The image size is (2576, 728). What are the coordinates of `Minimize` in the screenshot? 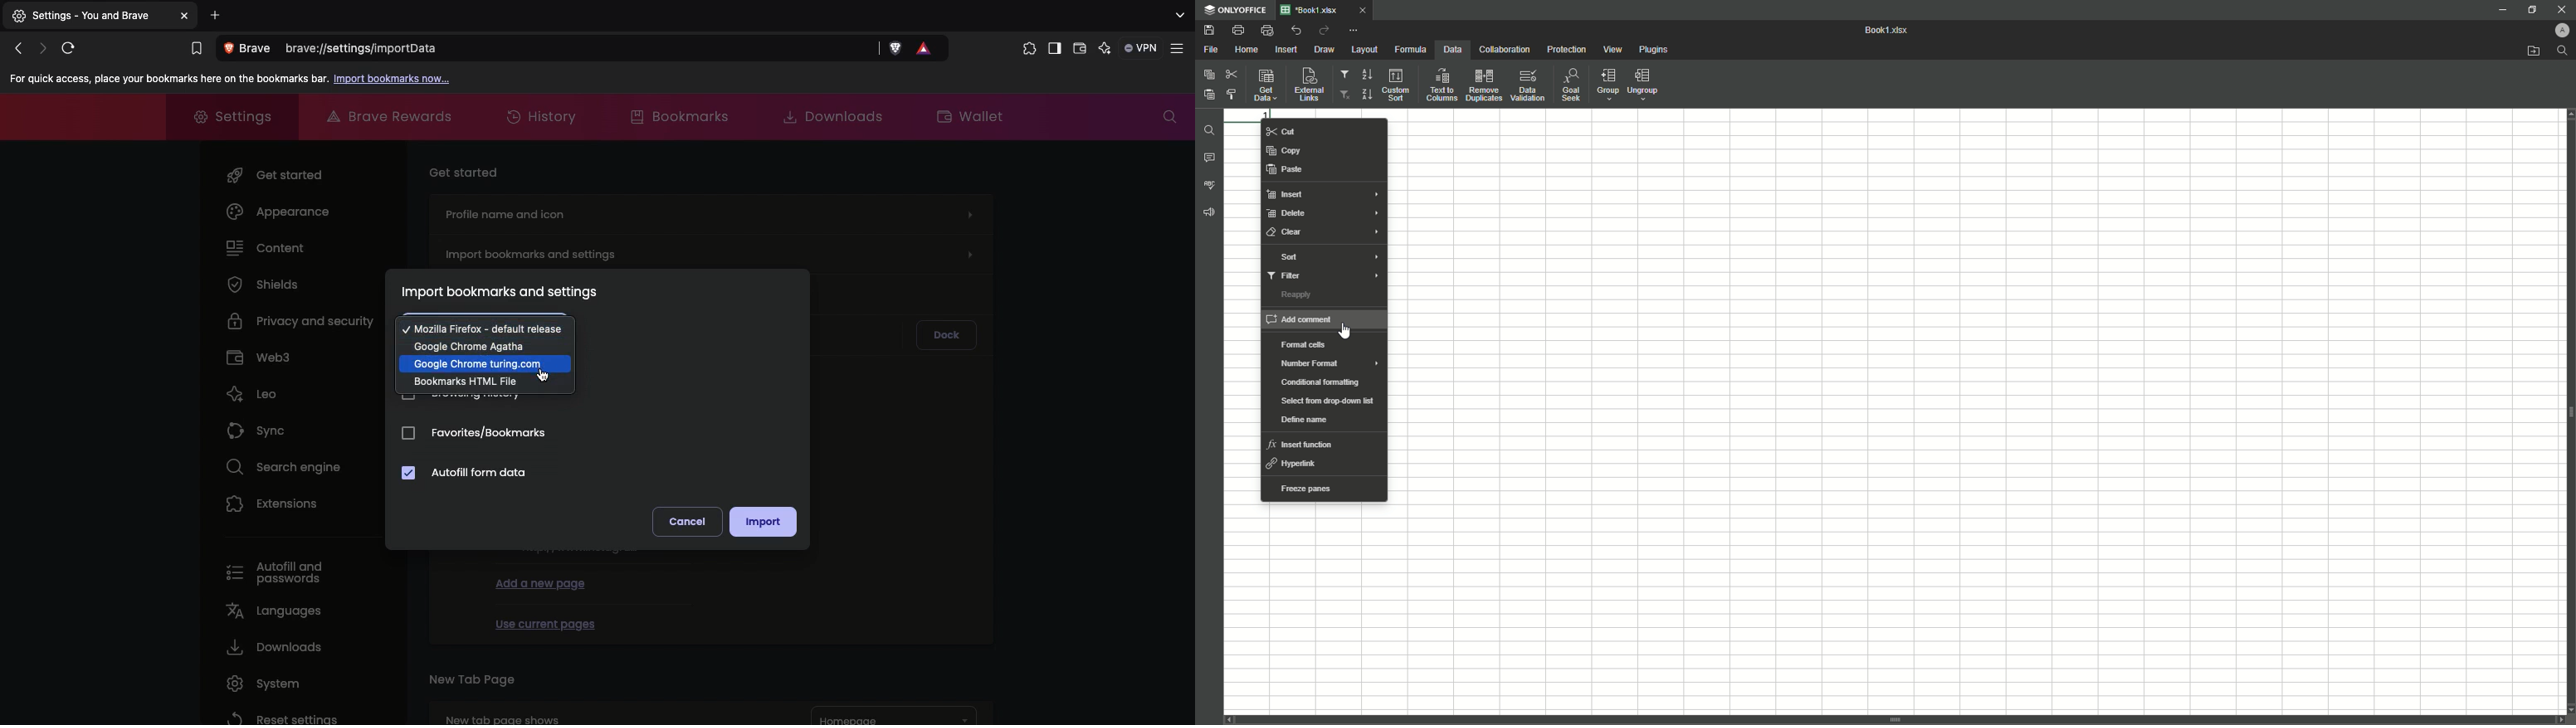 It's located at (2496, 11).